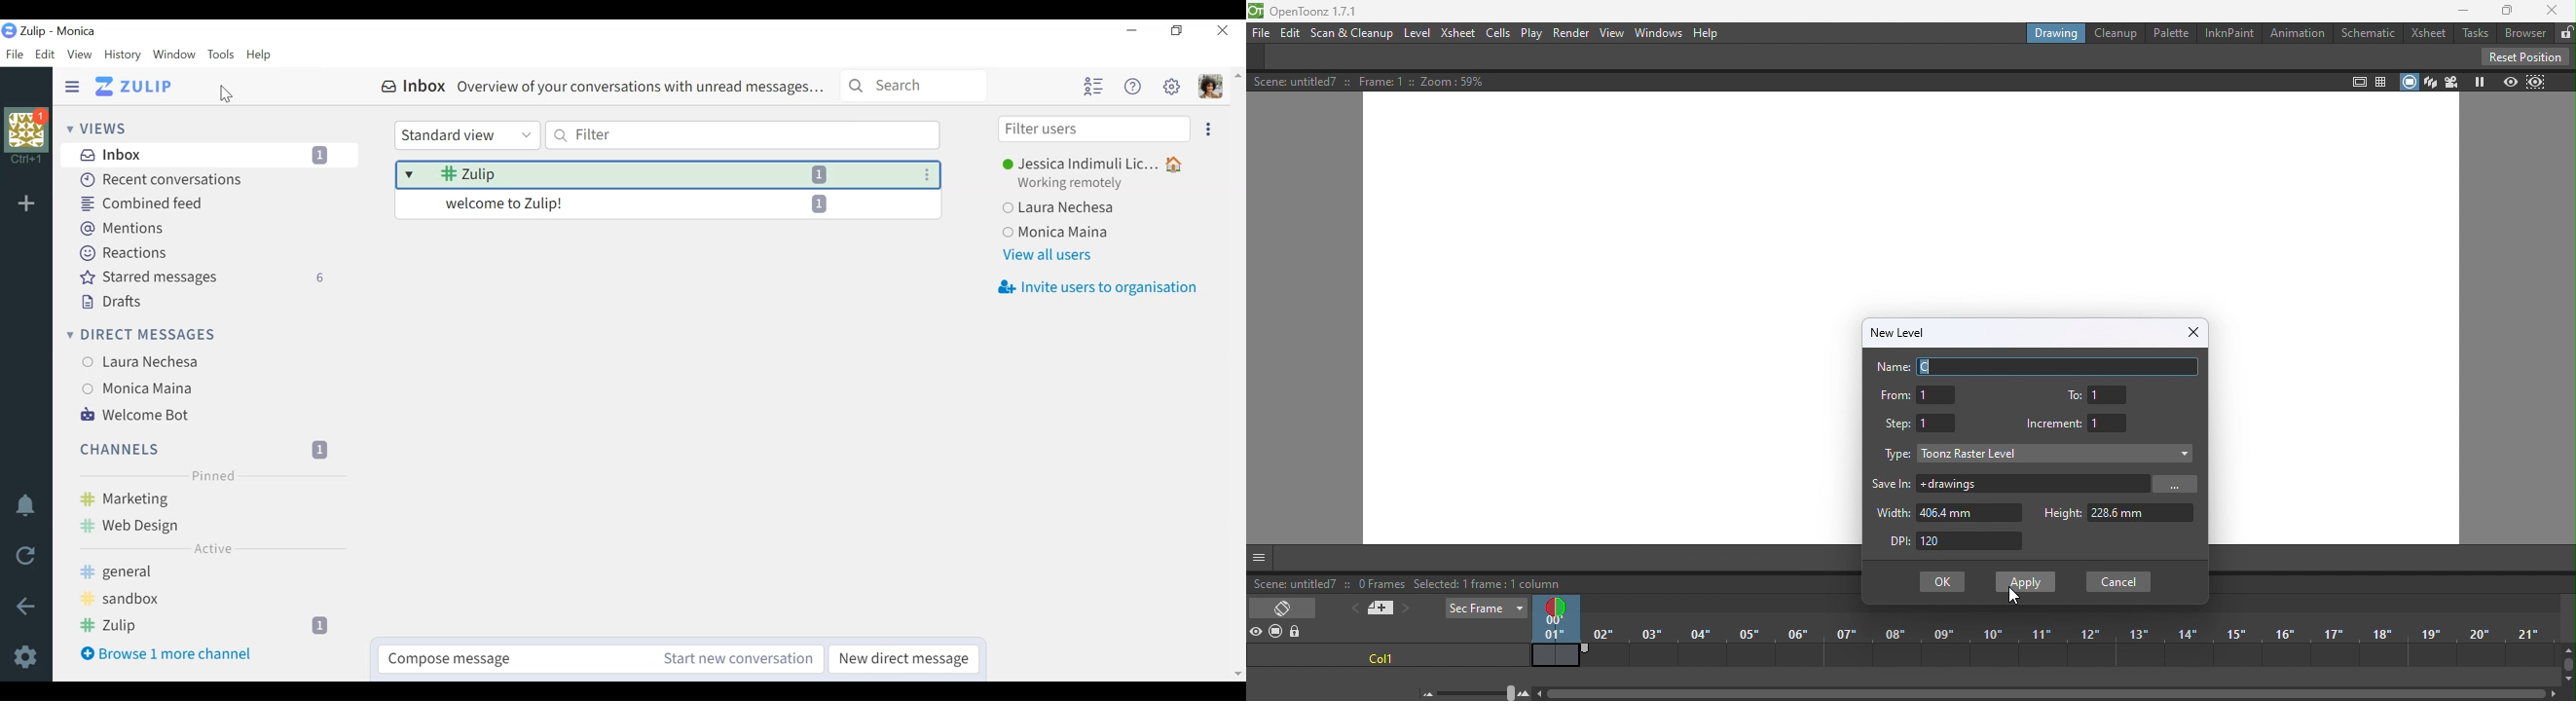  What do you see at coordinates (1919, 422) in the screenshot?
I see `Step` at bounding box center [1919, 422].